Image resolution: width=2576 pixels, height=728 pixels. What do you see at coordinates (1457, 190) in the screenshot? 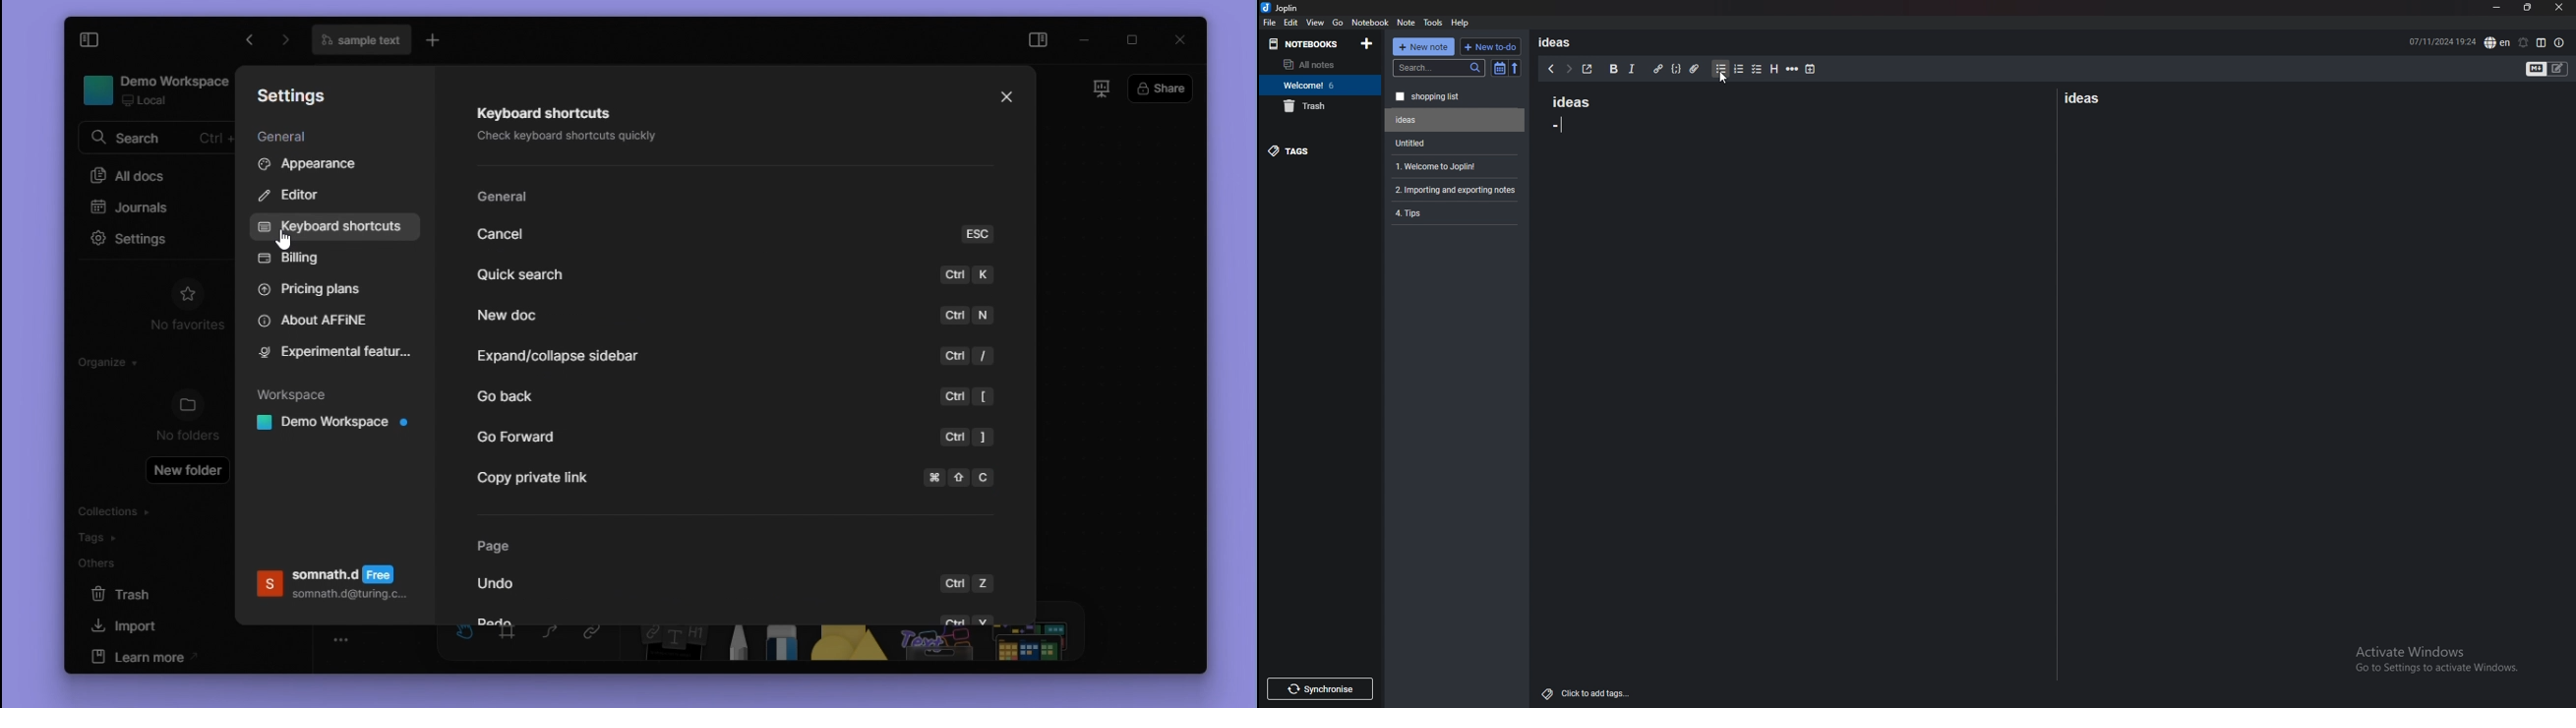
I see `Importing and exporting notes` at bounding box center [1457, 190].